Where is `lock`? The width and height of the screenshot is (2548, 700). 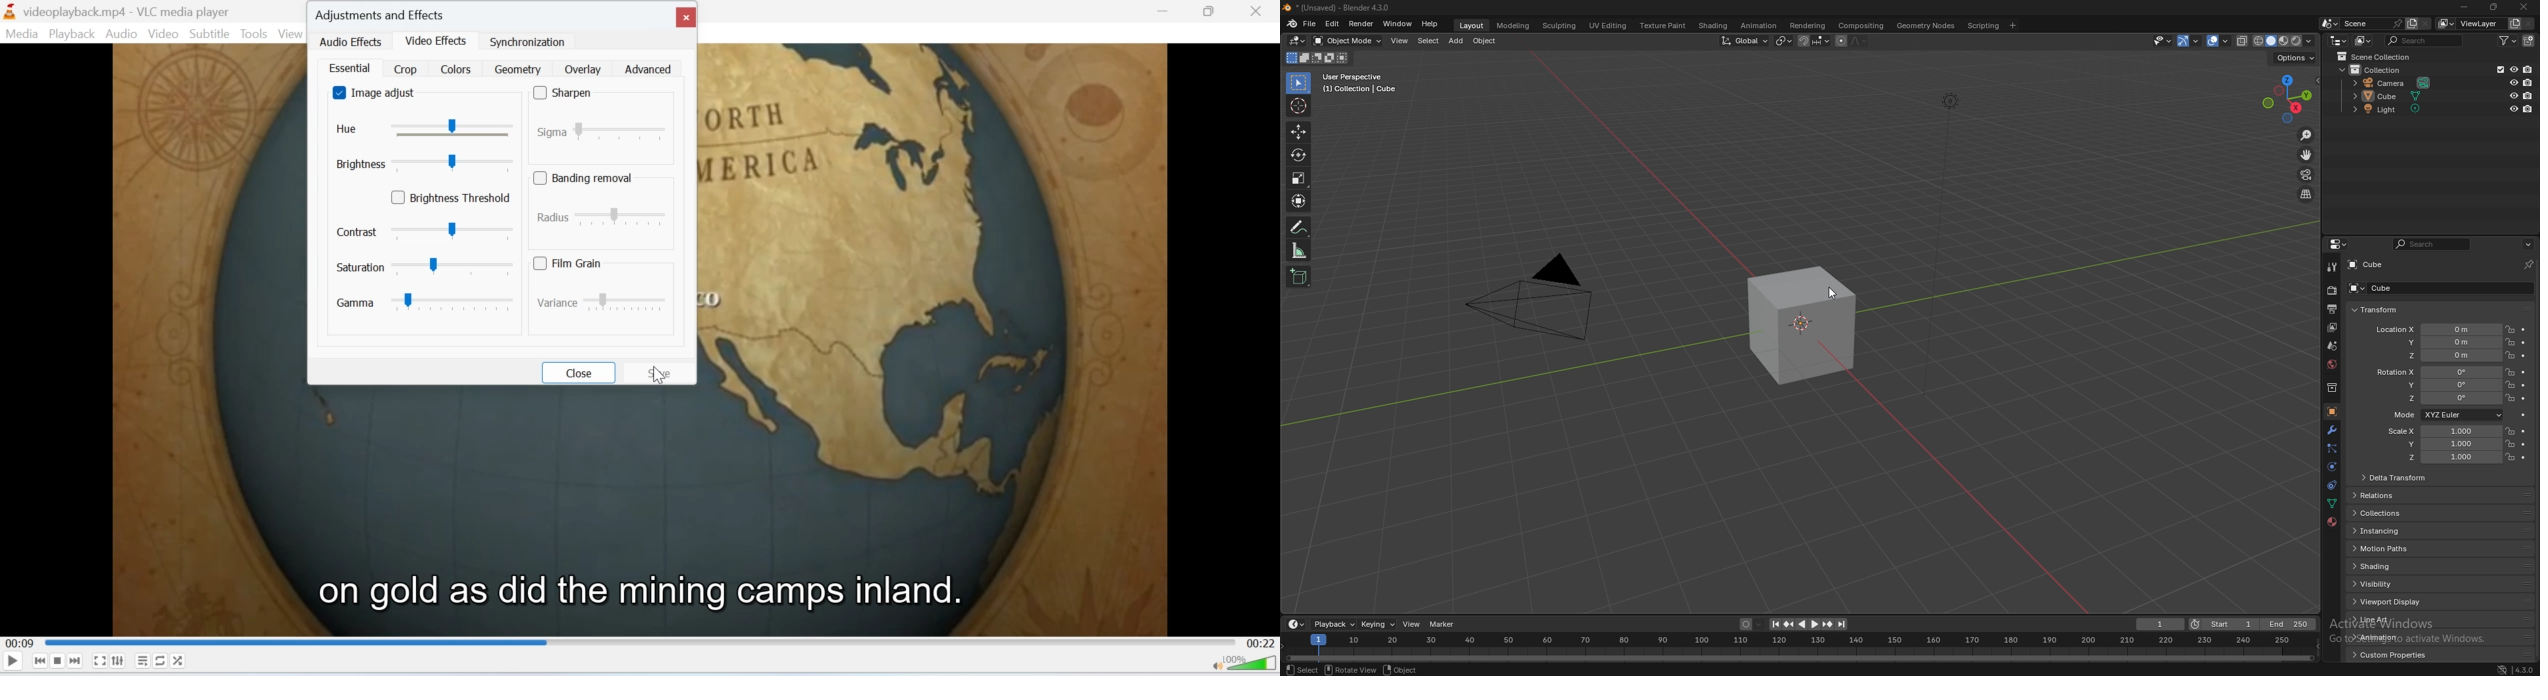 lock is located at coordinates (2509, 385).